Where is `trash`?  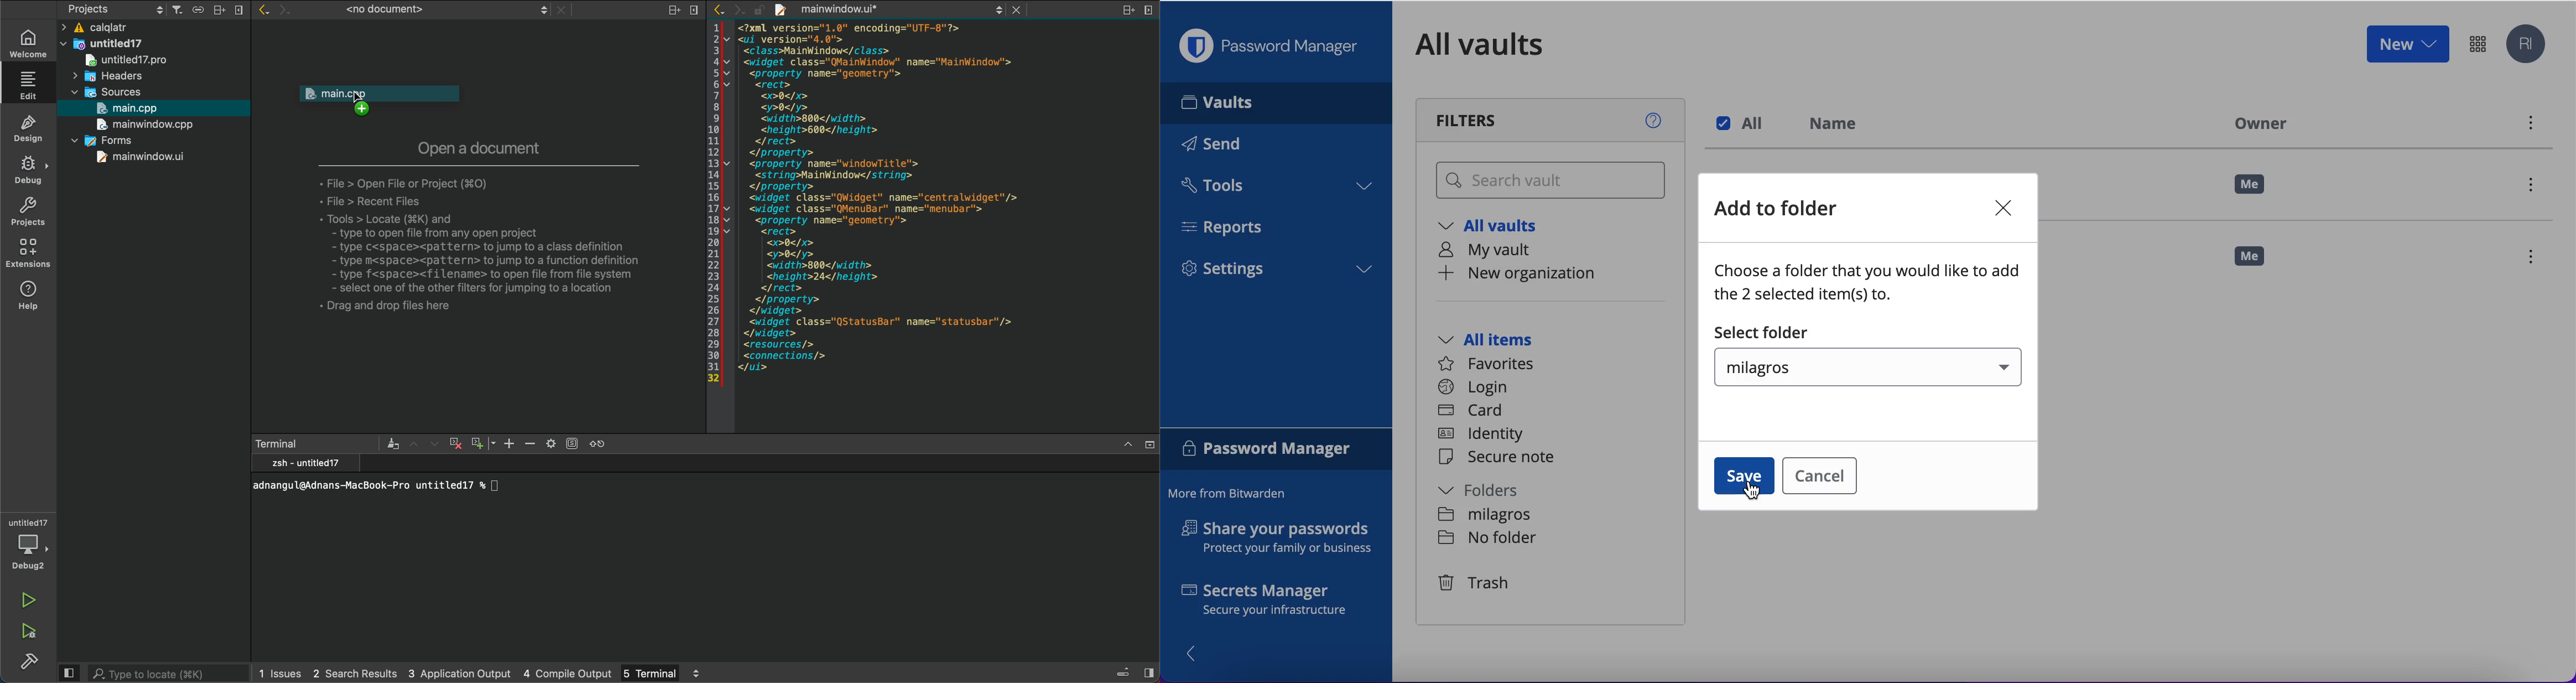 trash is located at coordinates (1472, 582).